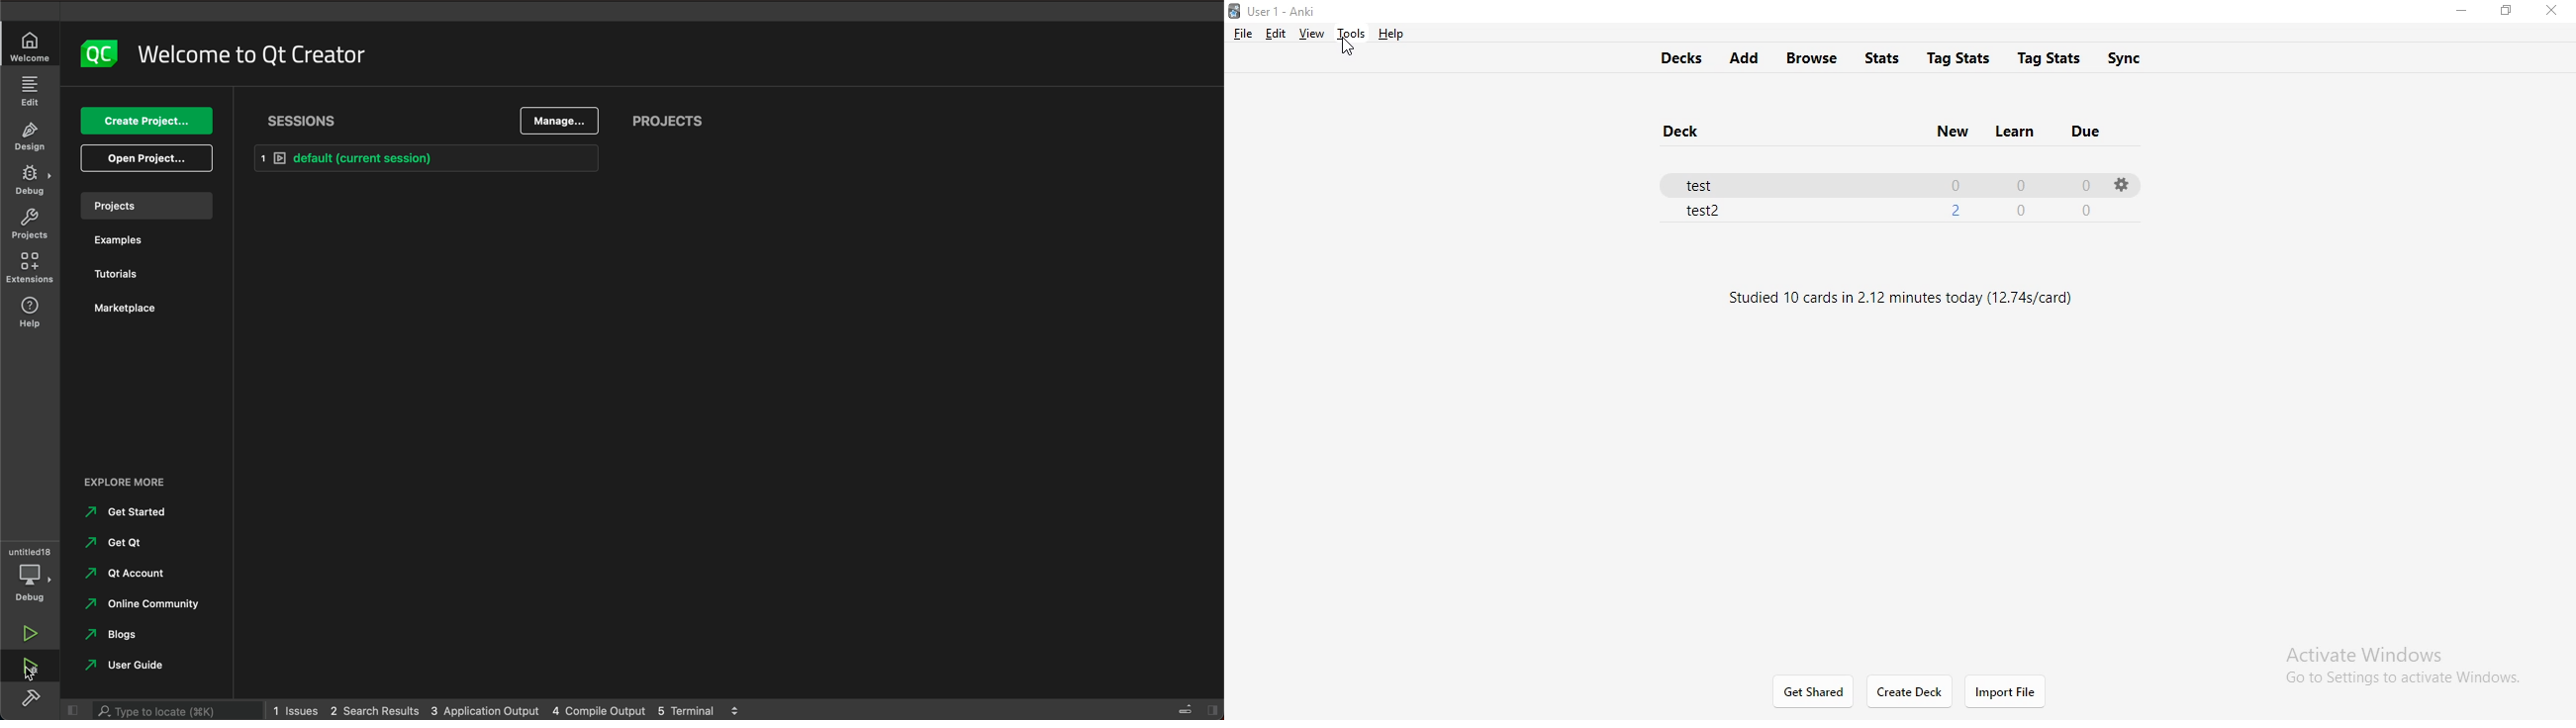 Image resolution: width=2576 pixels, height=728 pixels. What do you see at coordinates (1750, 57) in the screenshot?
I see `add` at bounding box center [1750, 57].